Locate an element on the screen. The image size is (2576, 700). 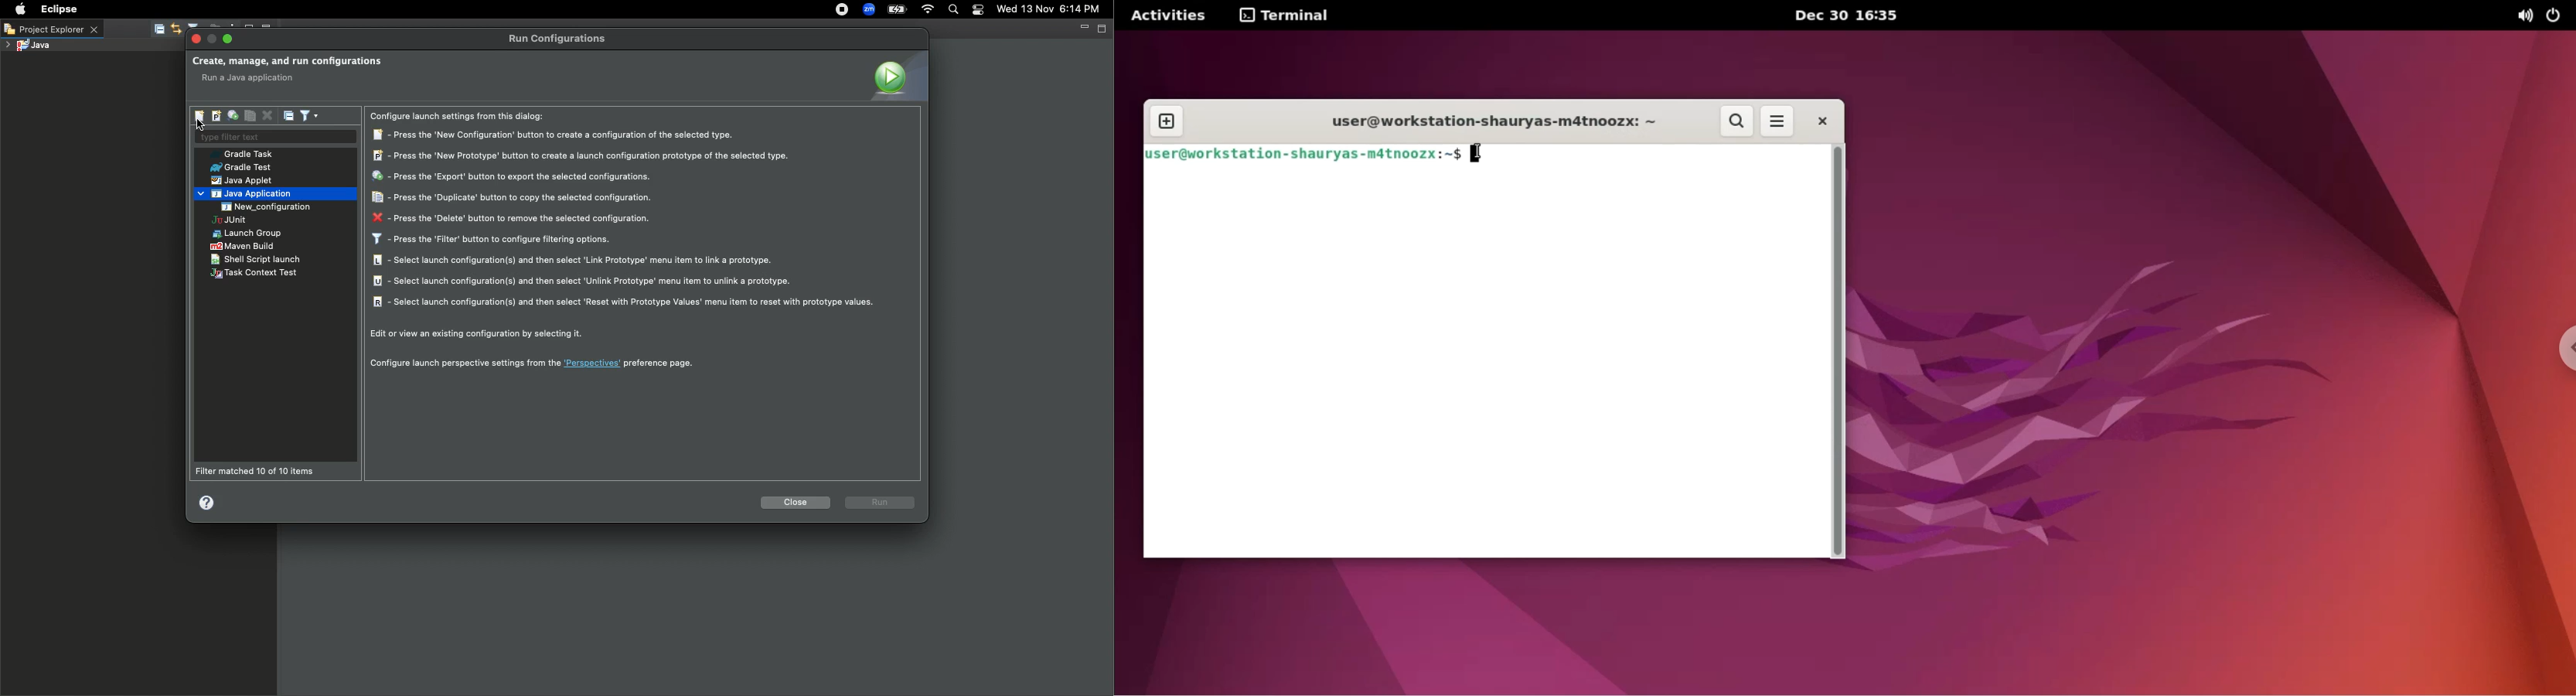
Duplicates the currently selected launch configurations is located at coordinates (250, 116).